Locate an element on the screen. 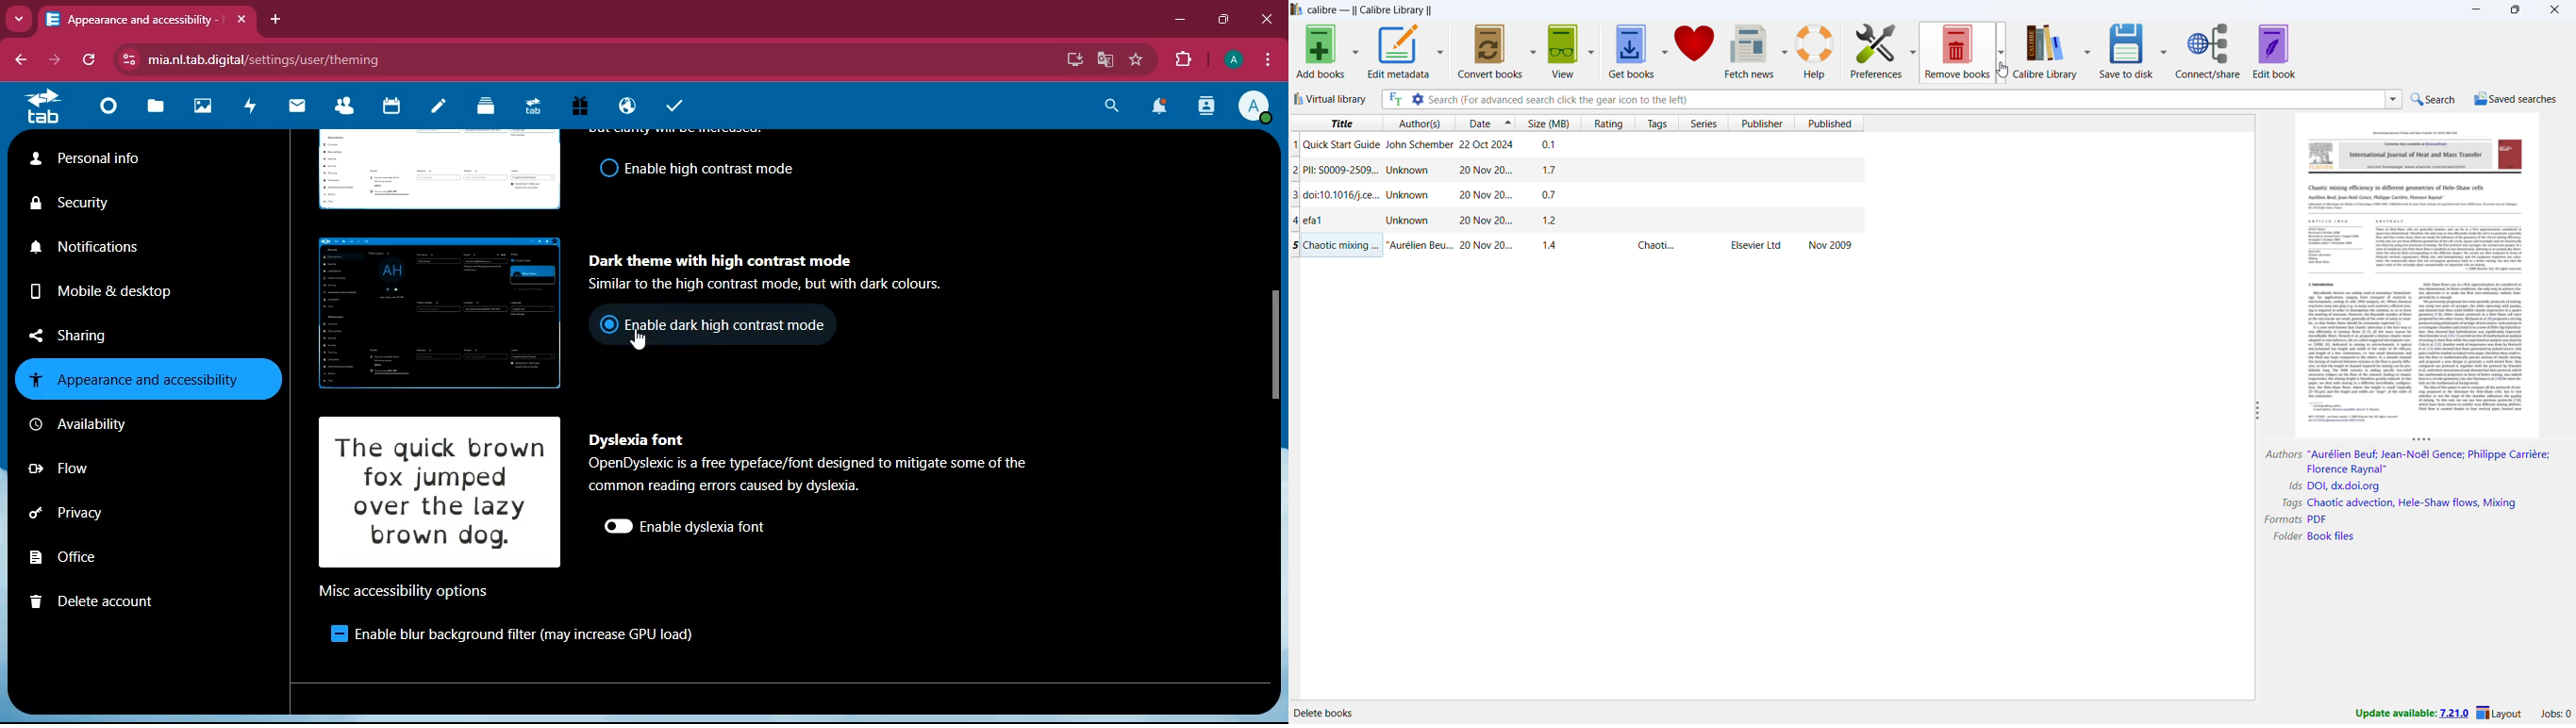 The height and width of the screenshot is (728, 2576). close is located at coordinates (243, 20).